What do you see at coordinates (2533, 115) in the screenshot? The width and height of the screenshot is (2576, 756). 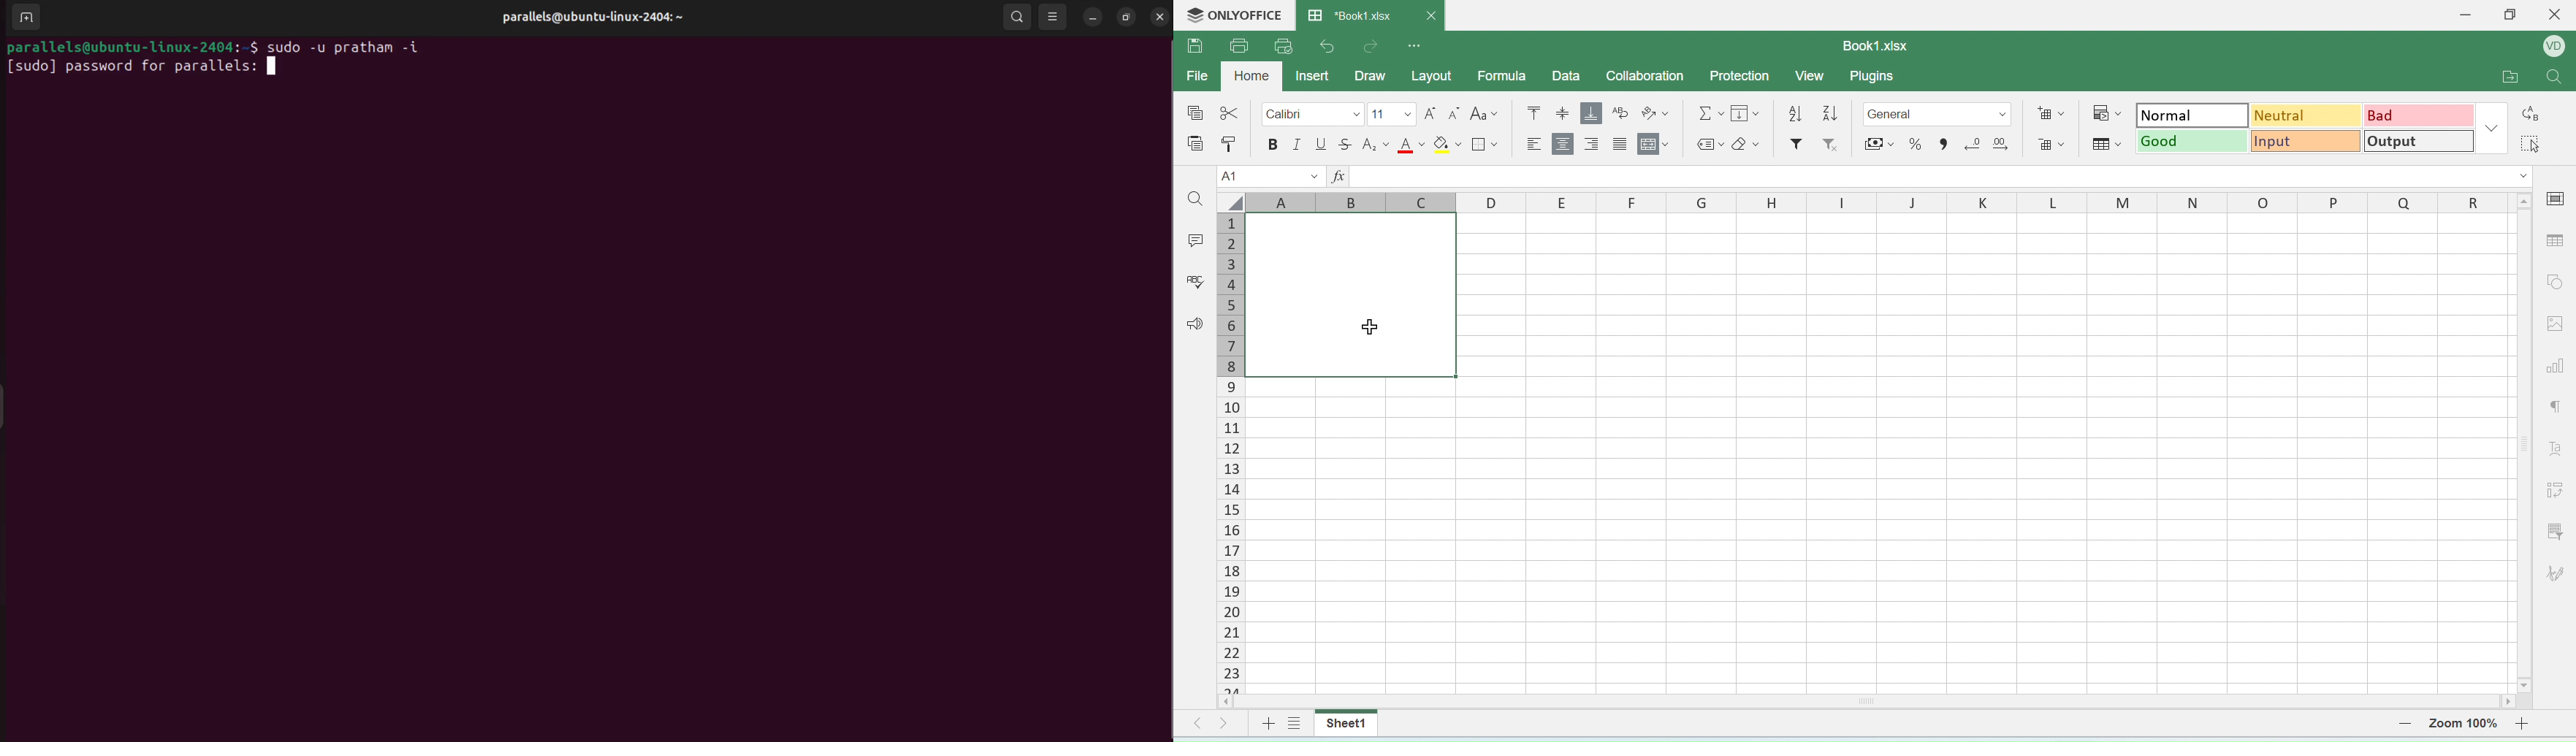 I see `replace` at bounding box center [2533, 115].